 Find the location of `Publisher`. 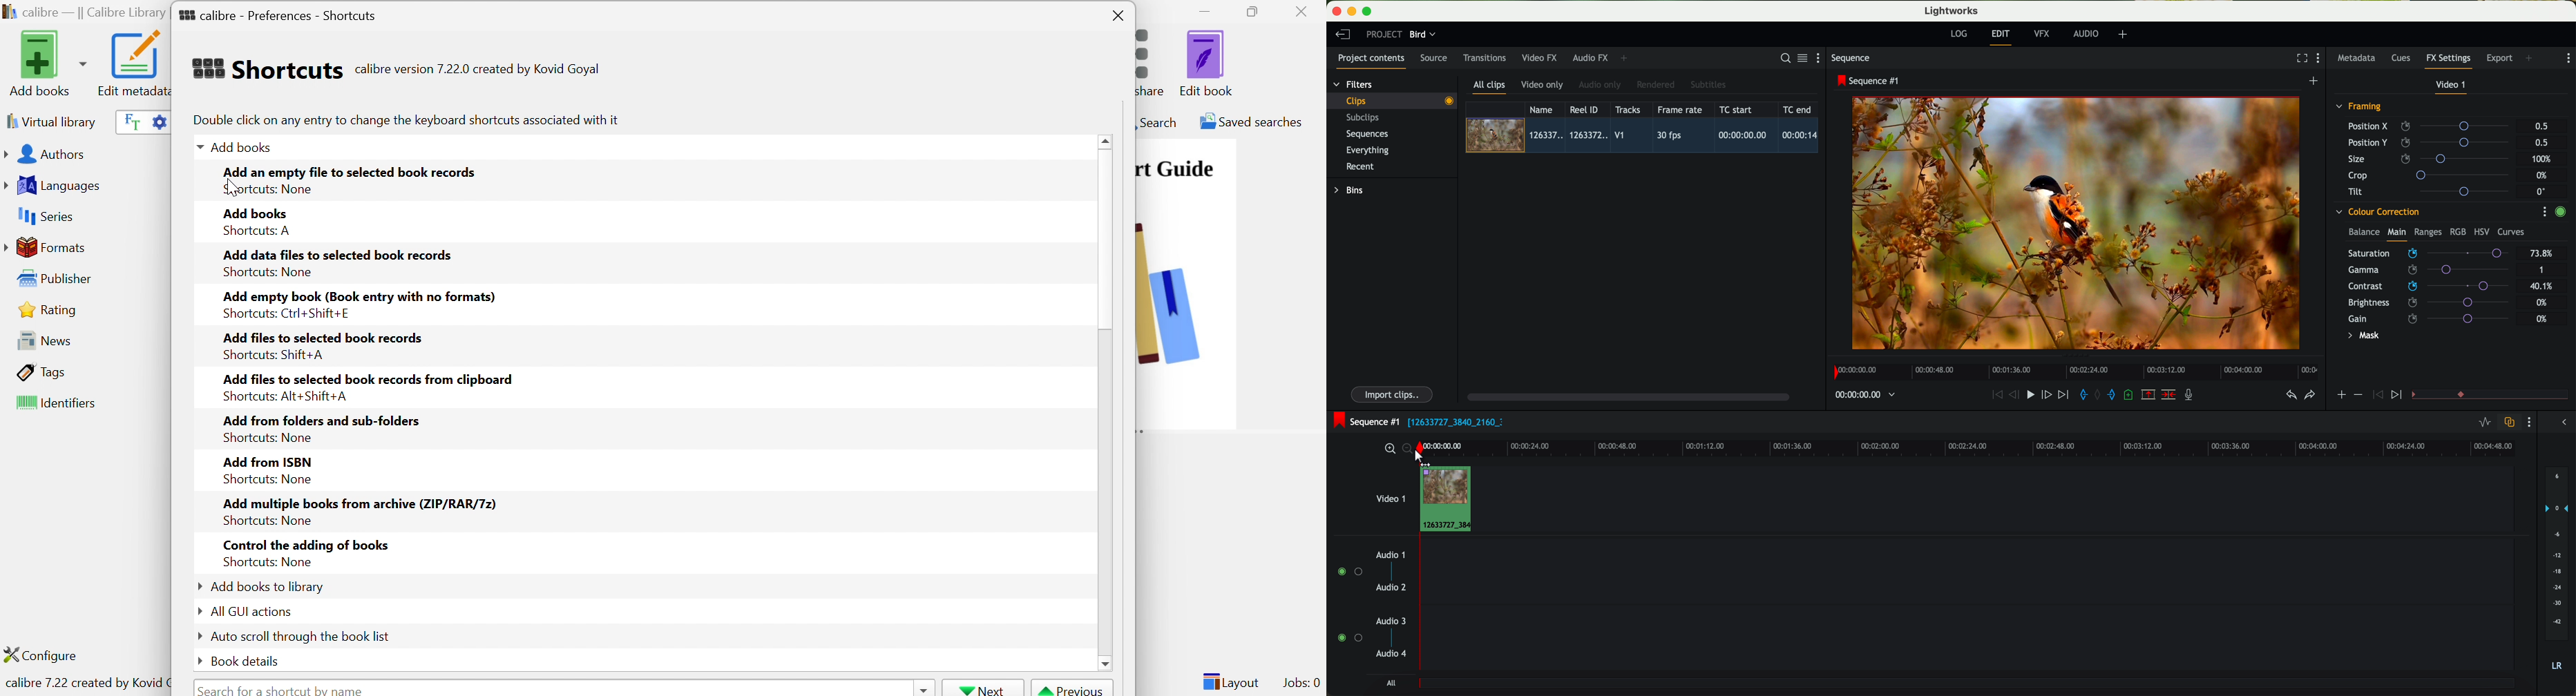

Publisher is located at coordinates (58, 279).